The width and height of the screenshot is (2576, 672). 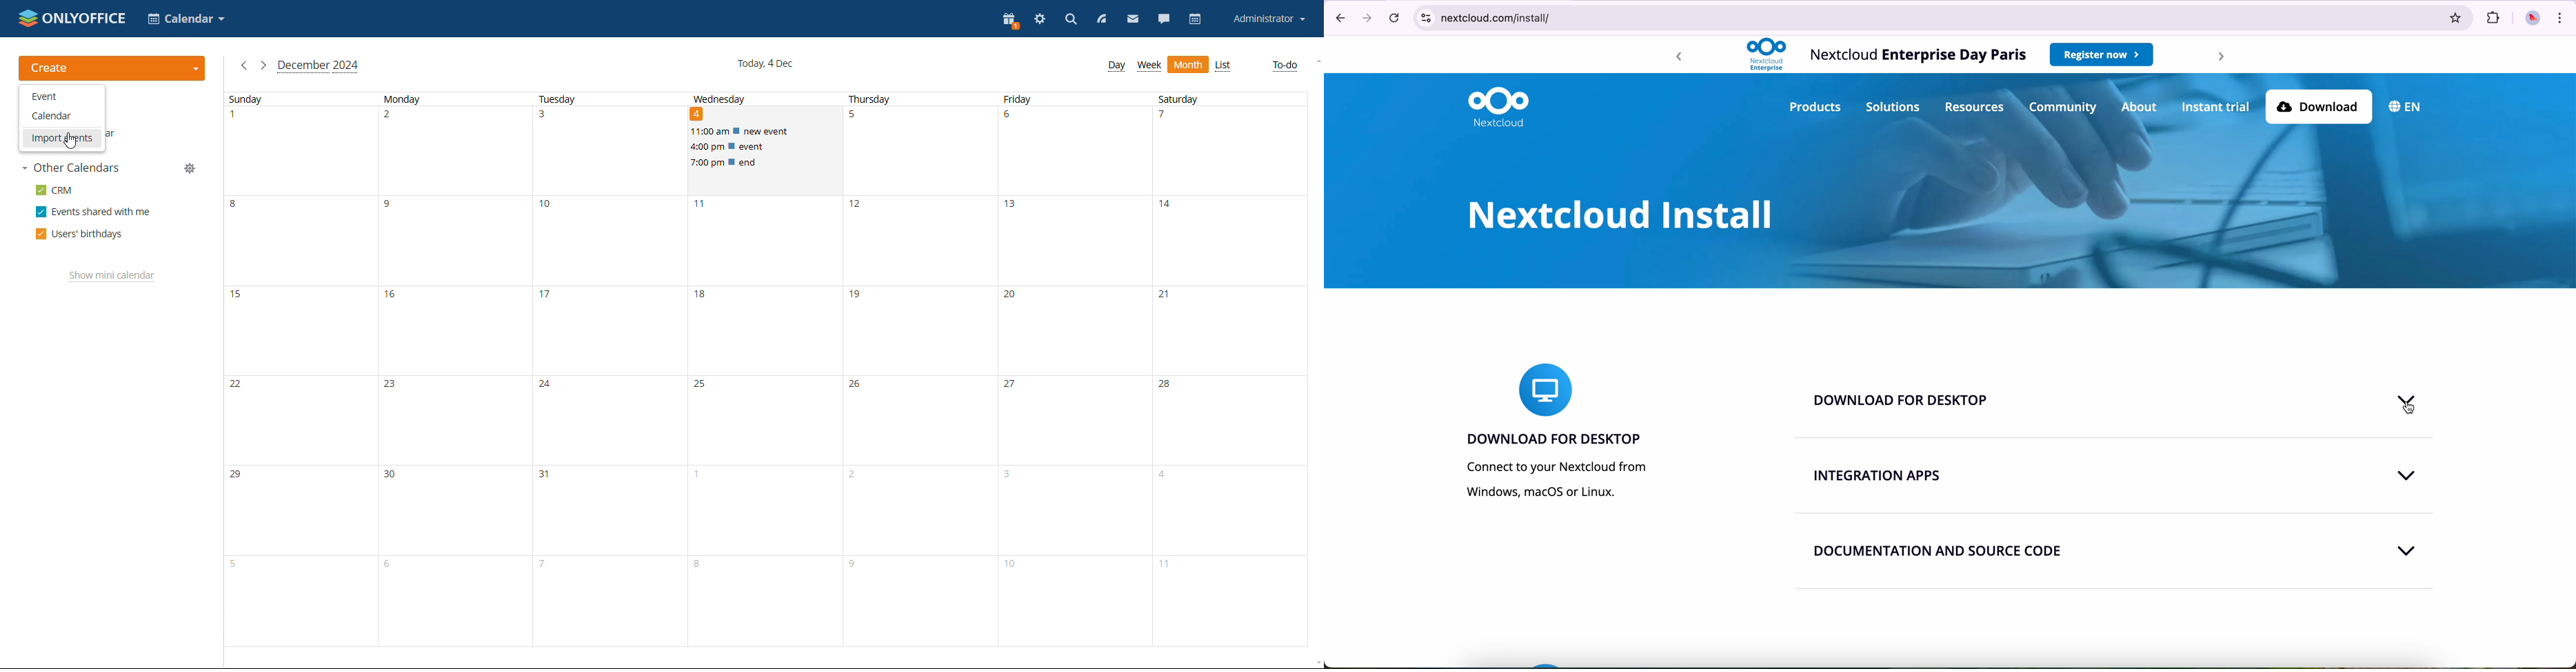 I want to click on download for desktop, so click(x=1553, y=437).